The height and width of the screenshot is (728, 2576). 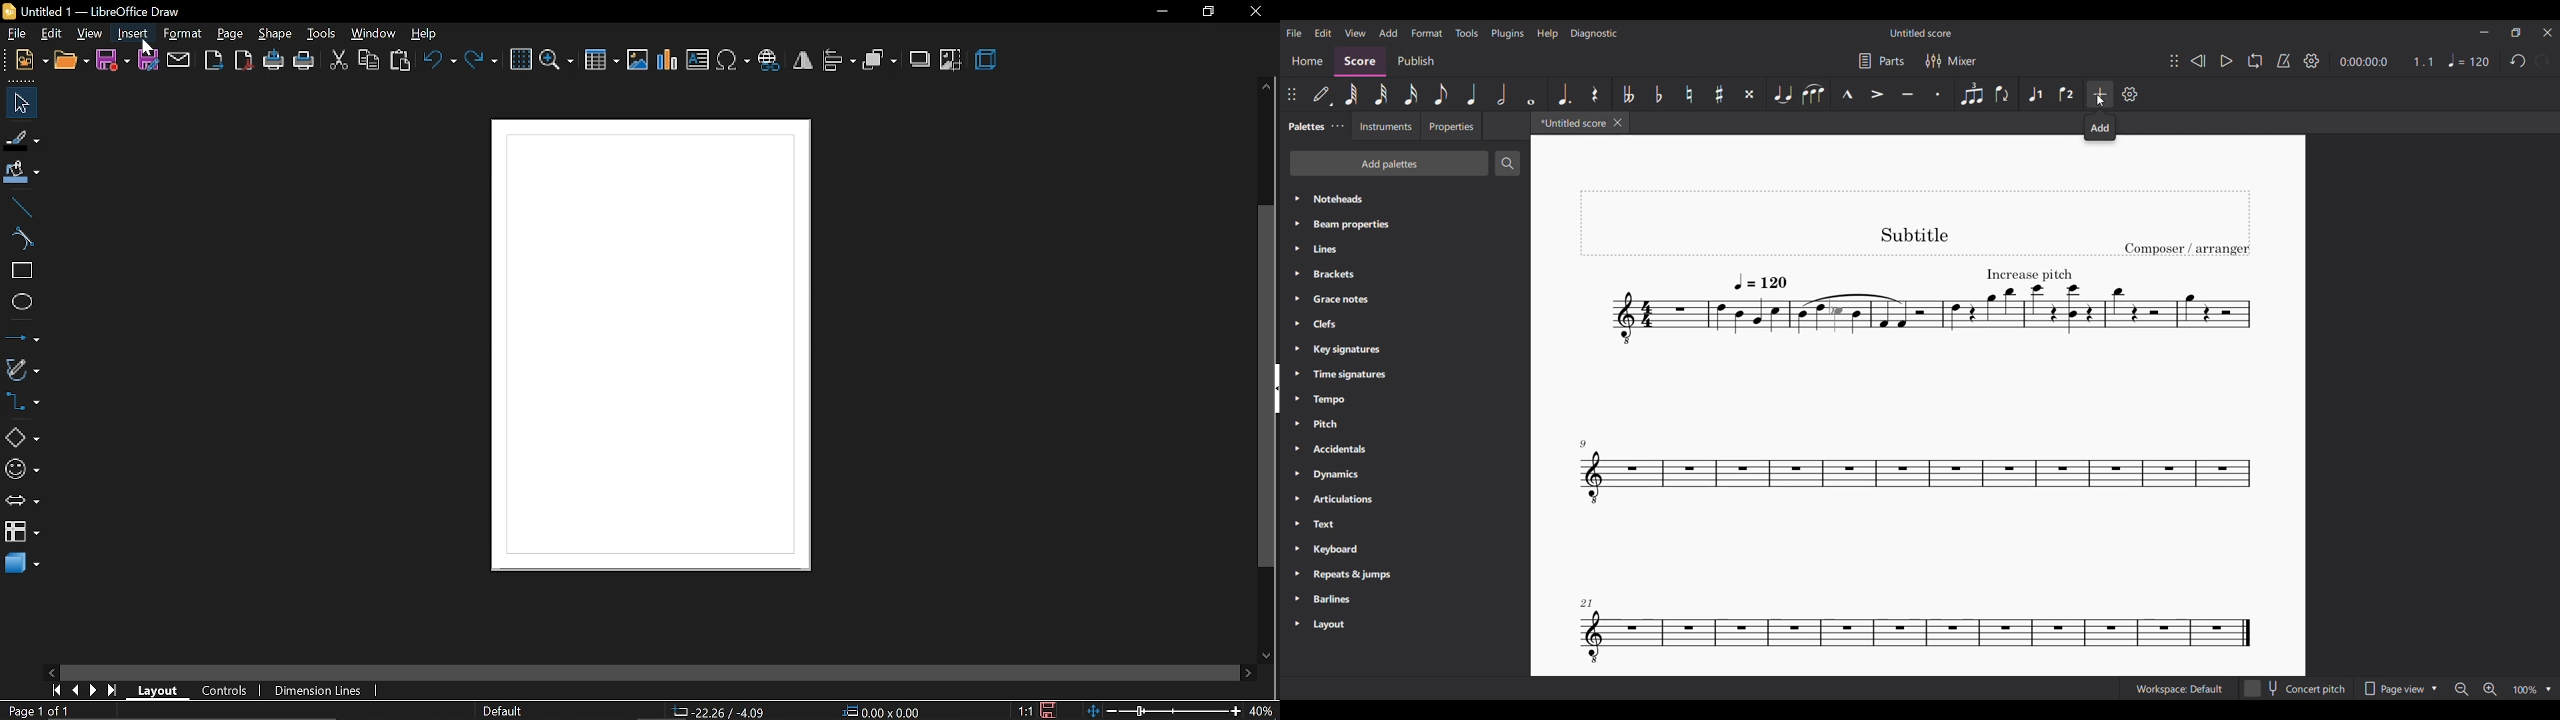 What do you see at coordinates (1361, 61) in the screenshot?
I see `Score, current section highlighted` at bounding box center [1361, 61].